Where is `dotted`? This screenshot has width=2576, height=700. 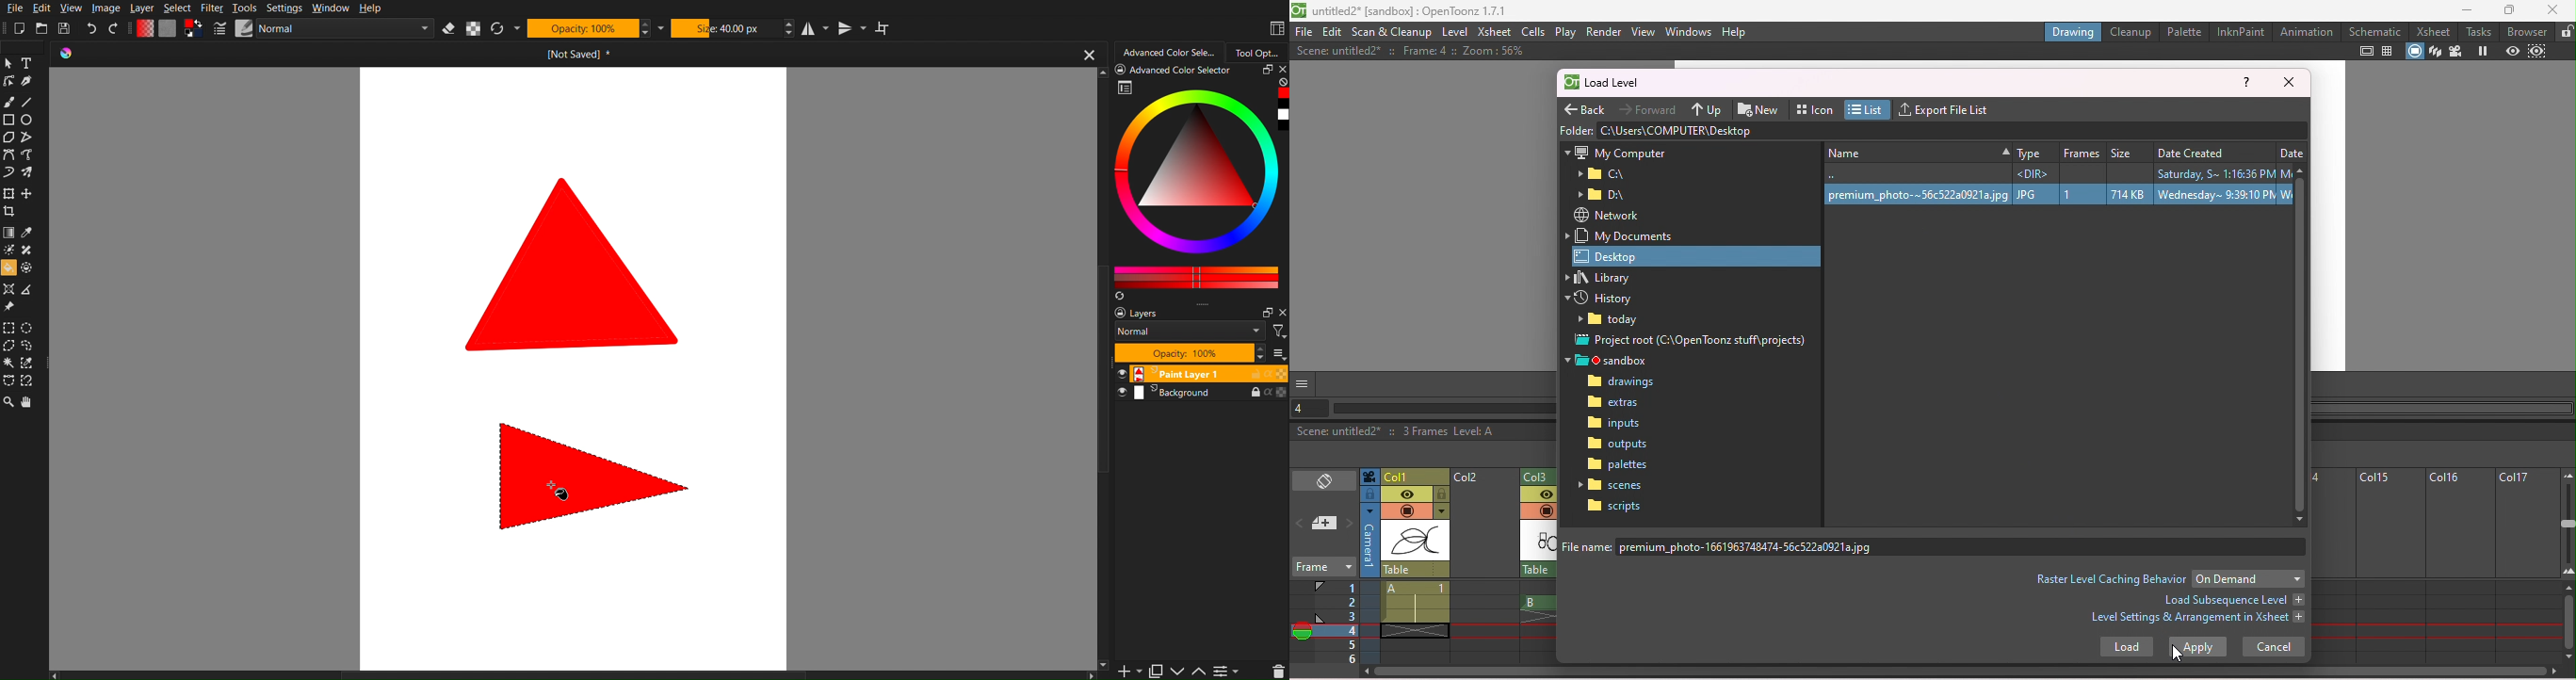
dotted is located at coordinates (29, 269).